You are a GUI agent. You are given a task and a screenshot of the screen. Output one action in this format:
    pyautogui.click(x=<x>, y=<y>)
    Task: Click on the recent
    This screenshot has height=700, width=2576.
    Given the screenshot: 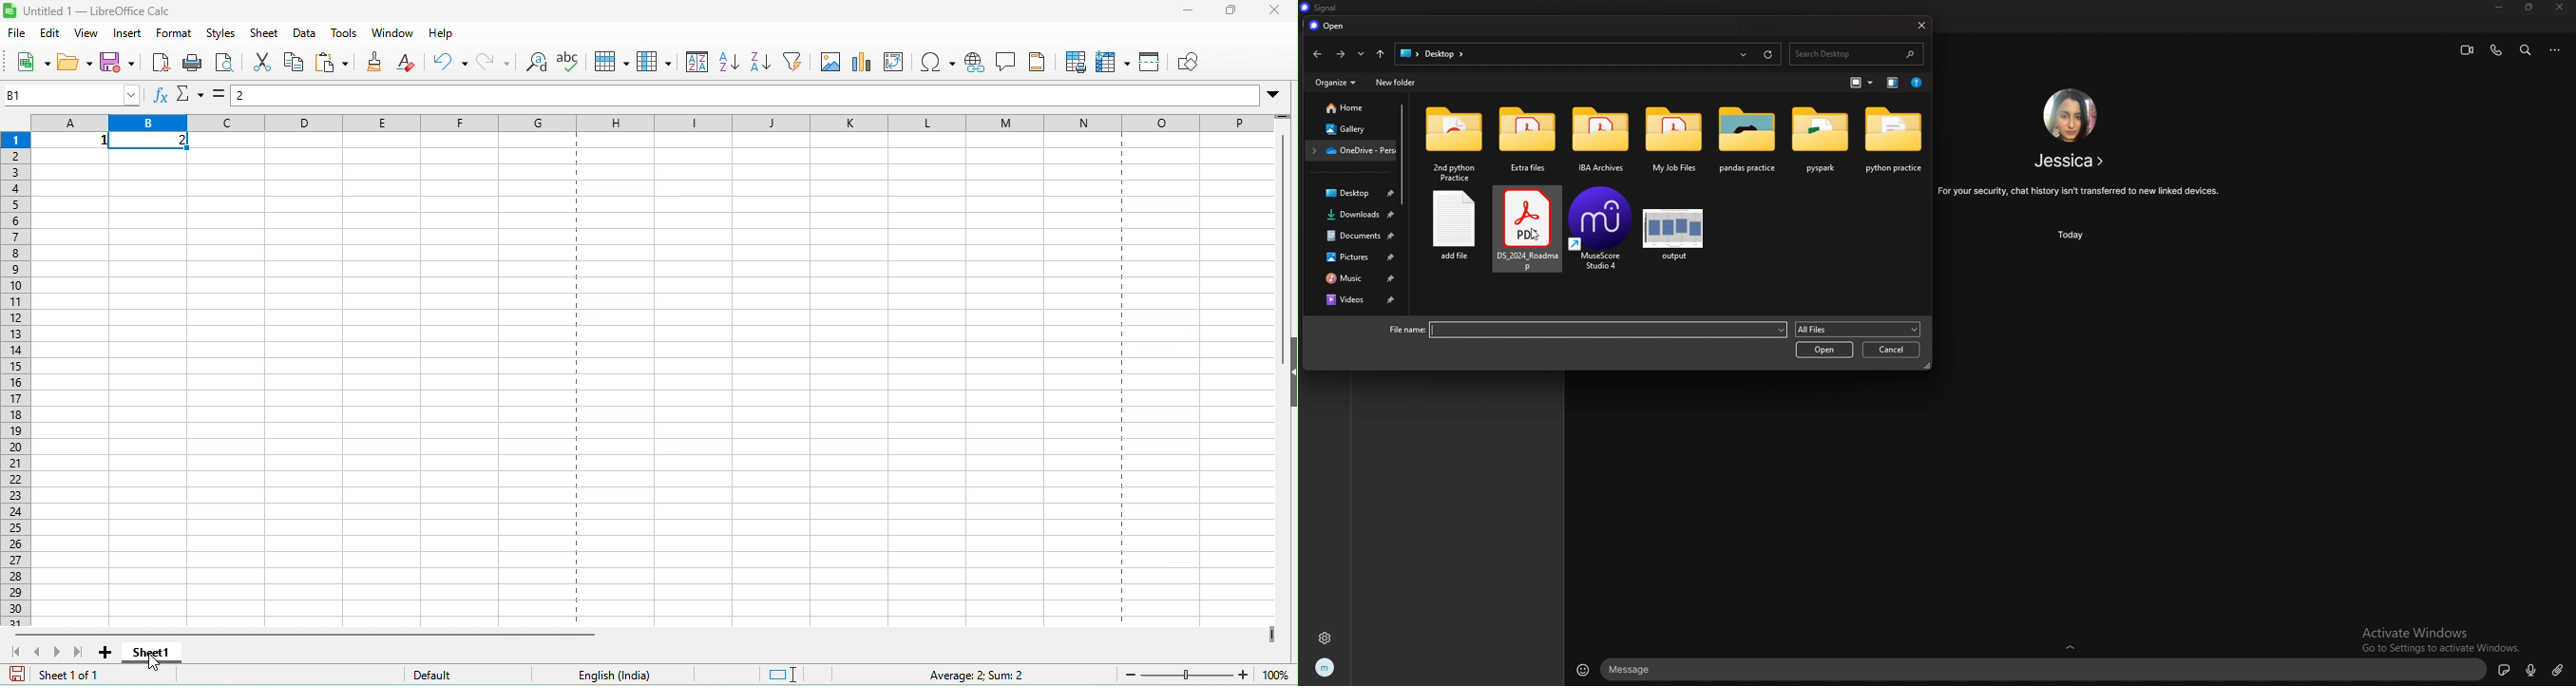 What is the action you would take?
    pyautogui.click(x=1362, y=54)
    